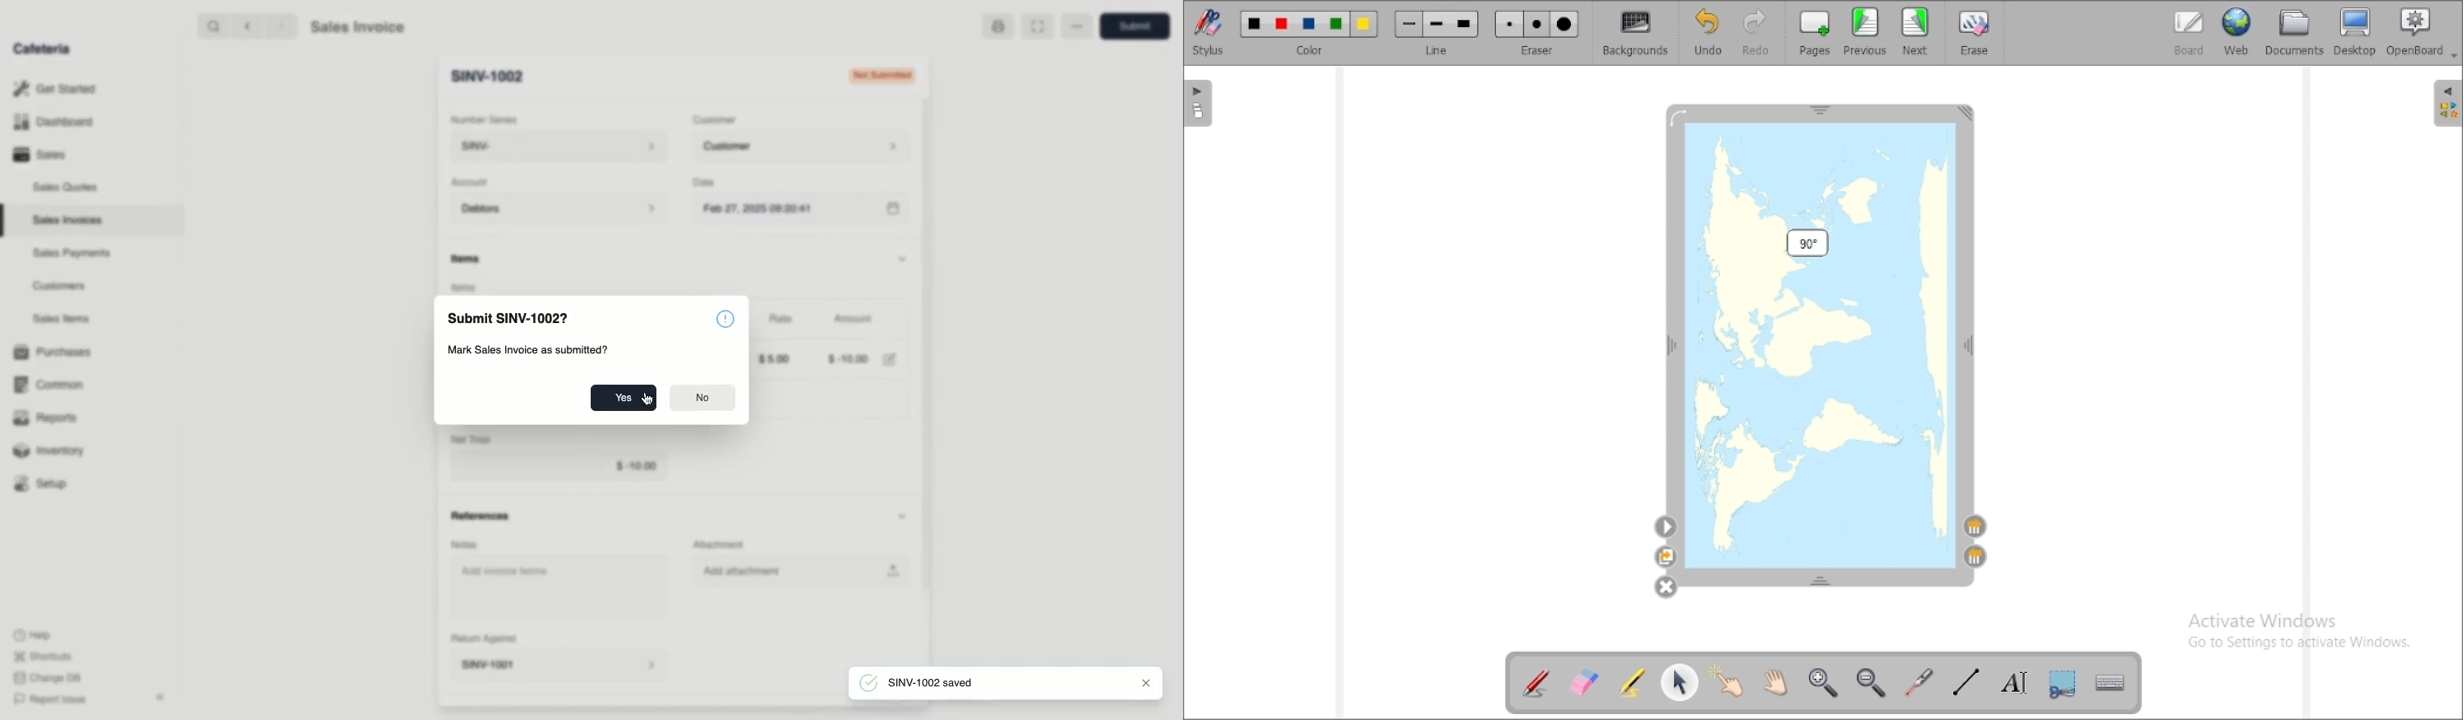  What do you see at coordinates (57, 352) in the screenshot?
I see `Purchases` at bounding box center [57, 352].